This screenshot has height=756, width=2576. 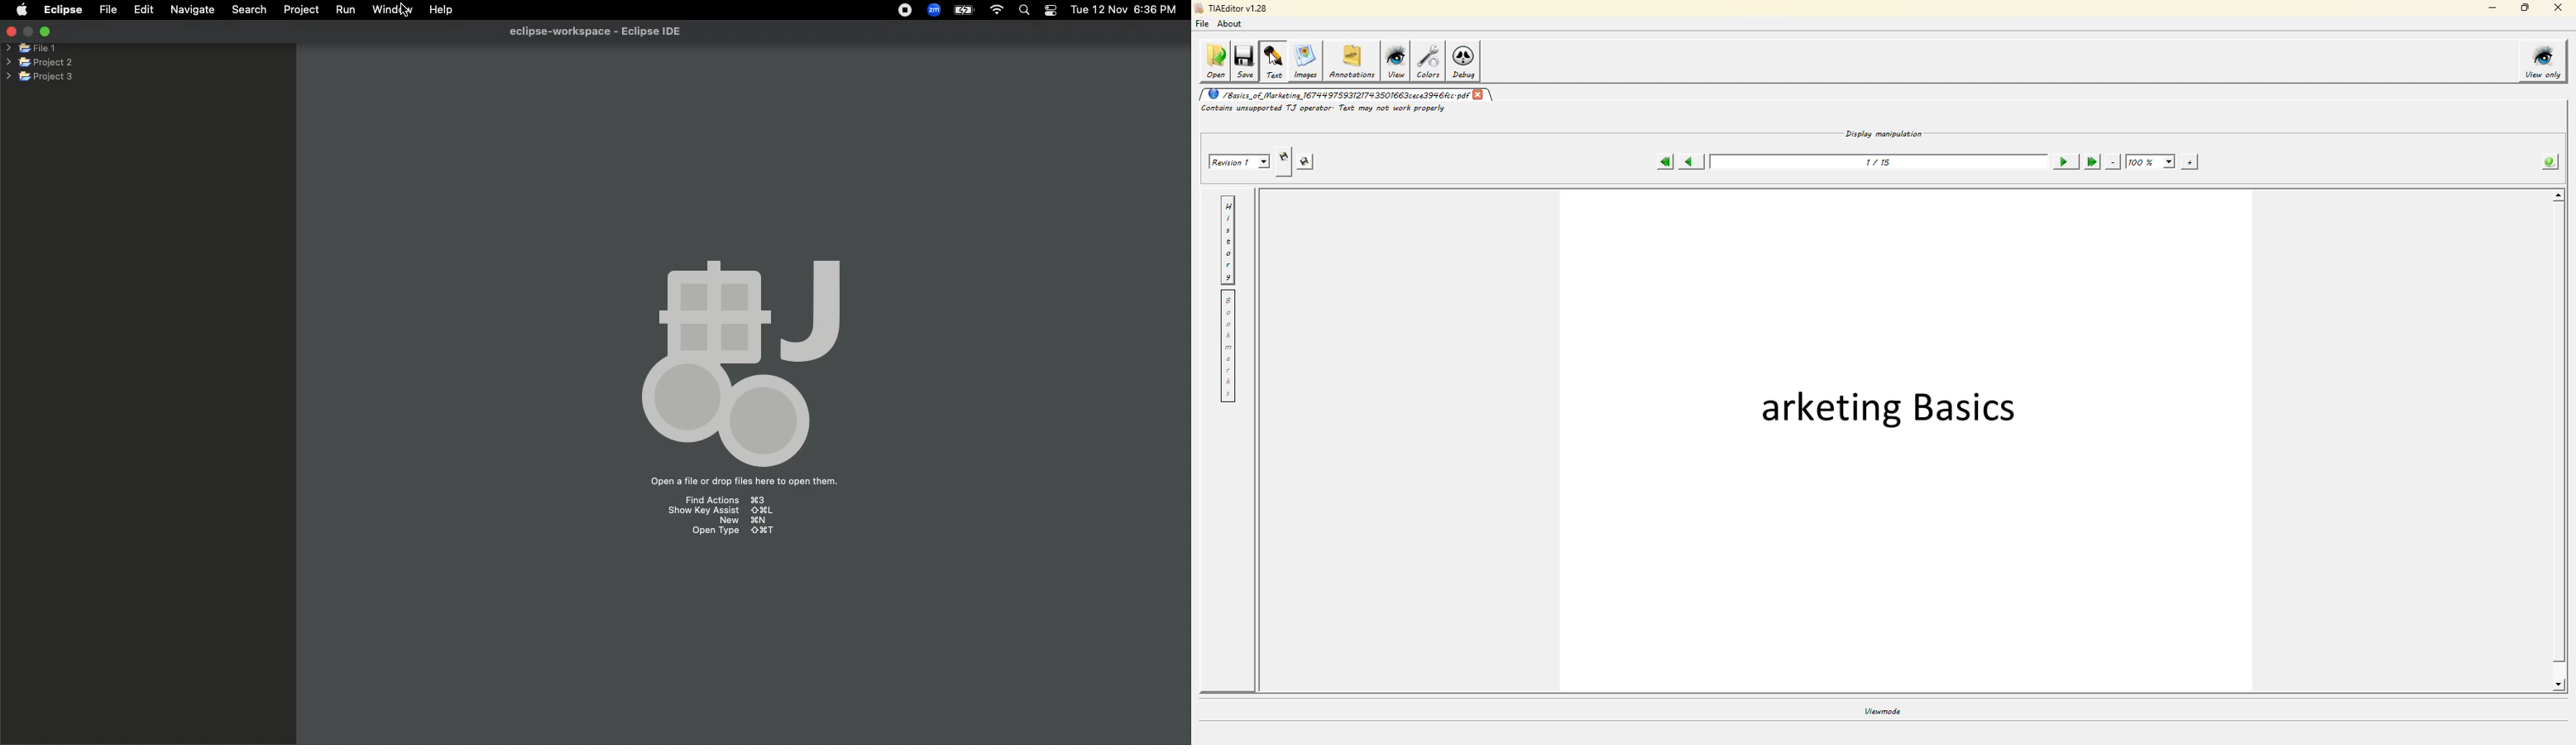 I want to click on revision, so click(x=1237, y=160).